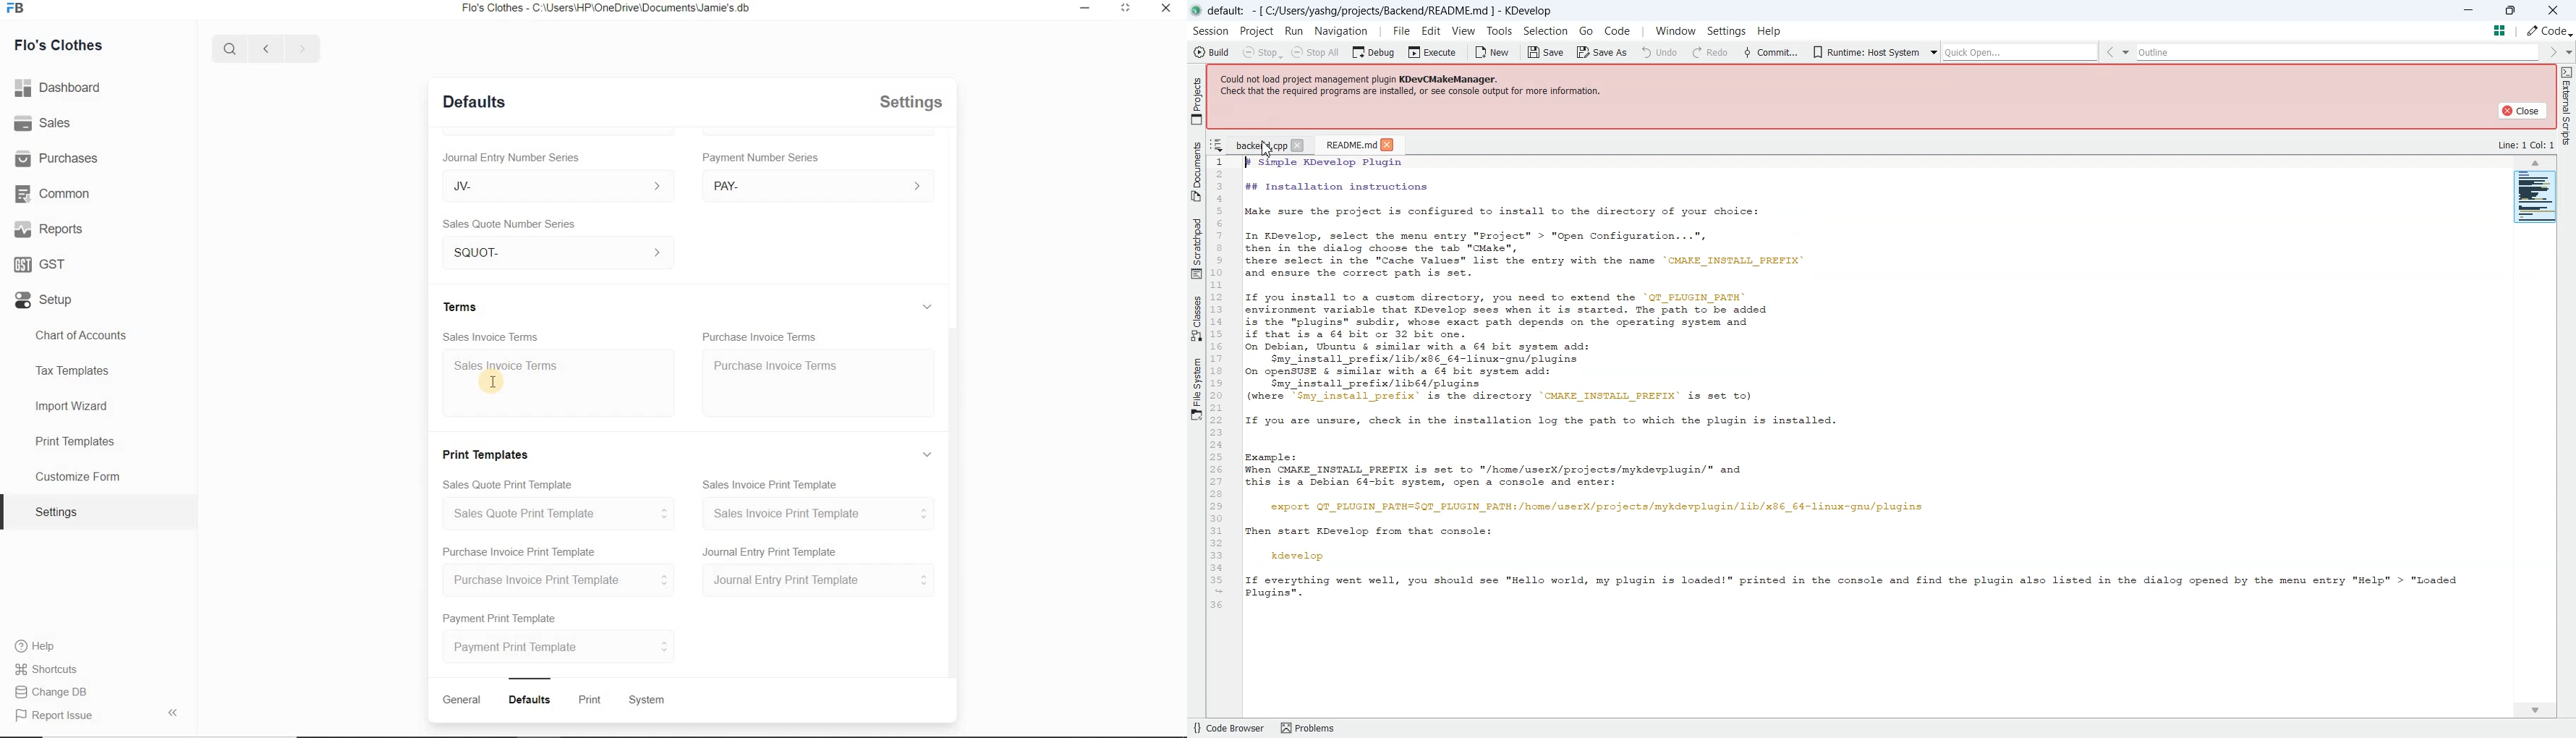 This screenshot has width=2576, height=756. What do you see at coordinates (302, 48) in the screenshot?
I see `Next` at bounding box center [302, 48].